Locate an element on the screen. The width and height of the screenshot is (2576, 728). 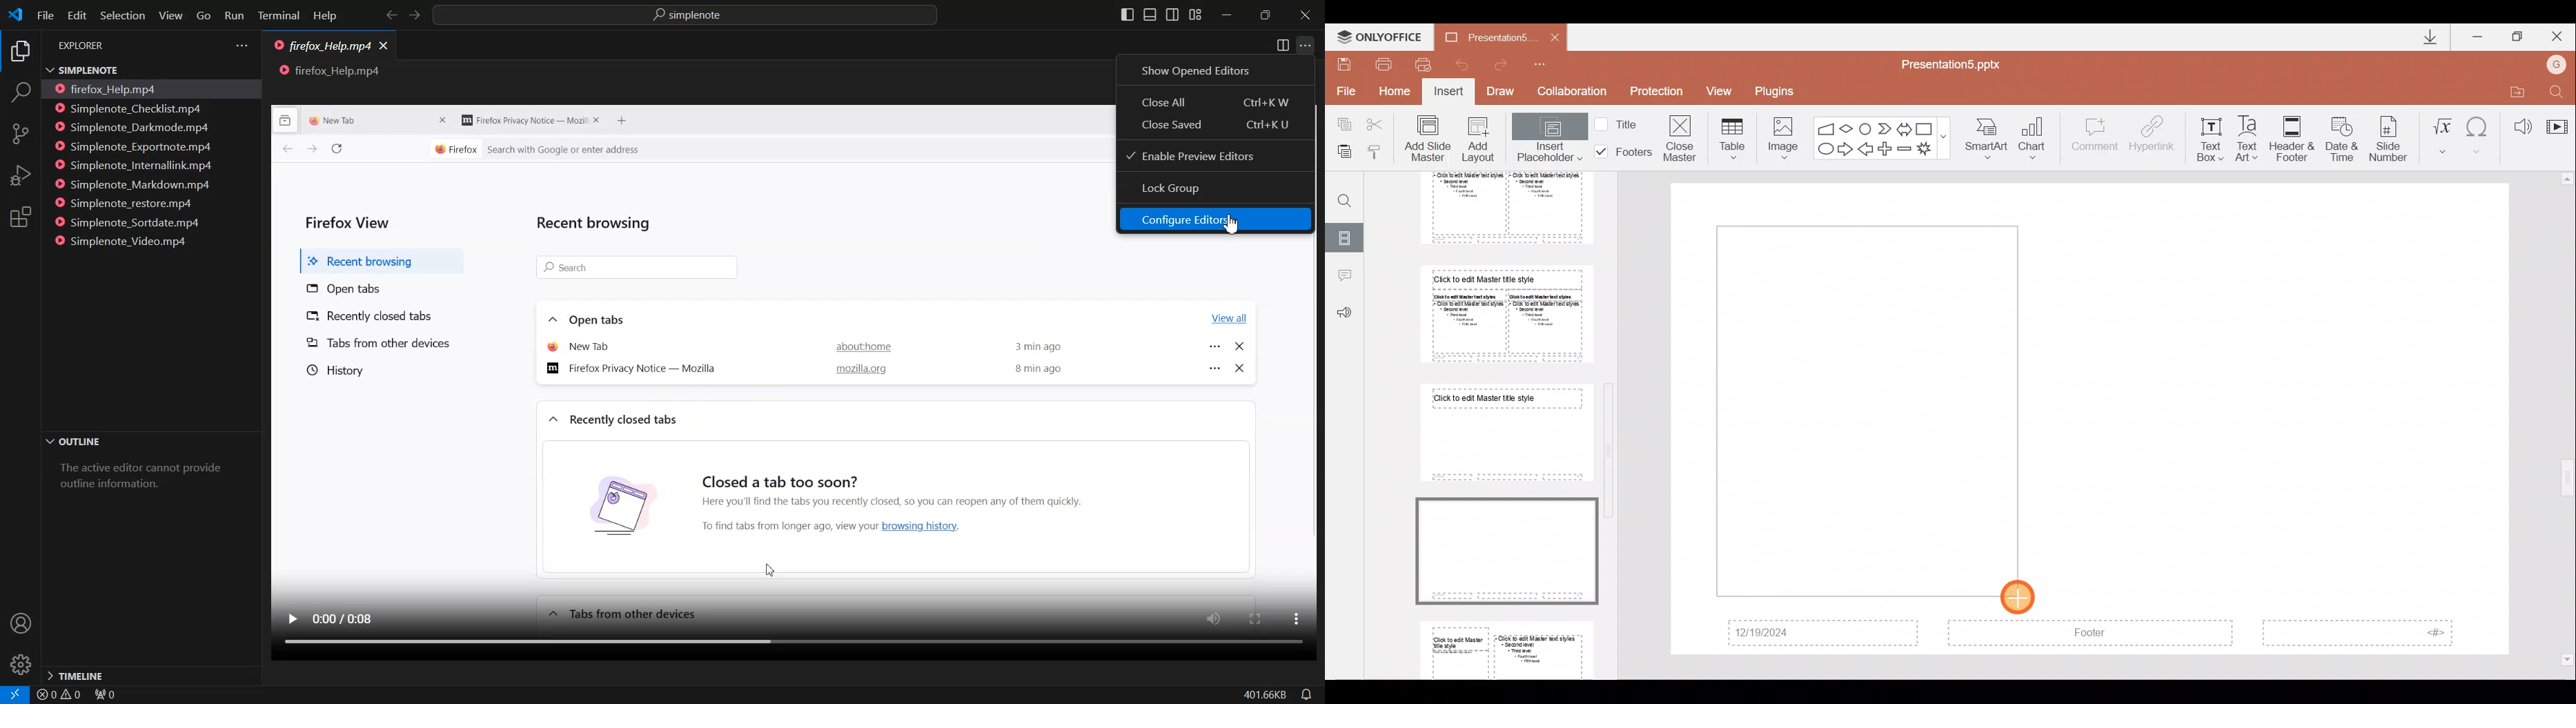
Simplenote_Exportnote.mp4 is located at coordinates (135, 146).